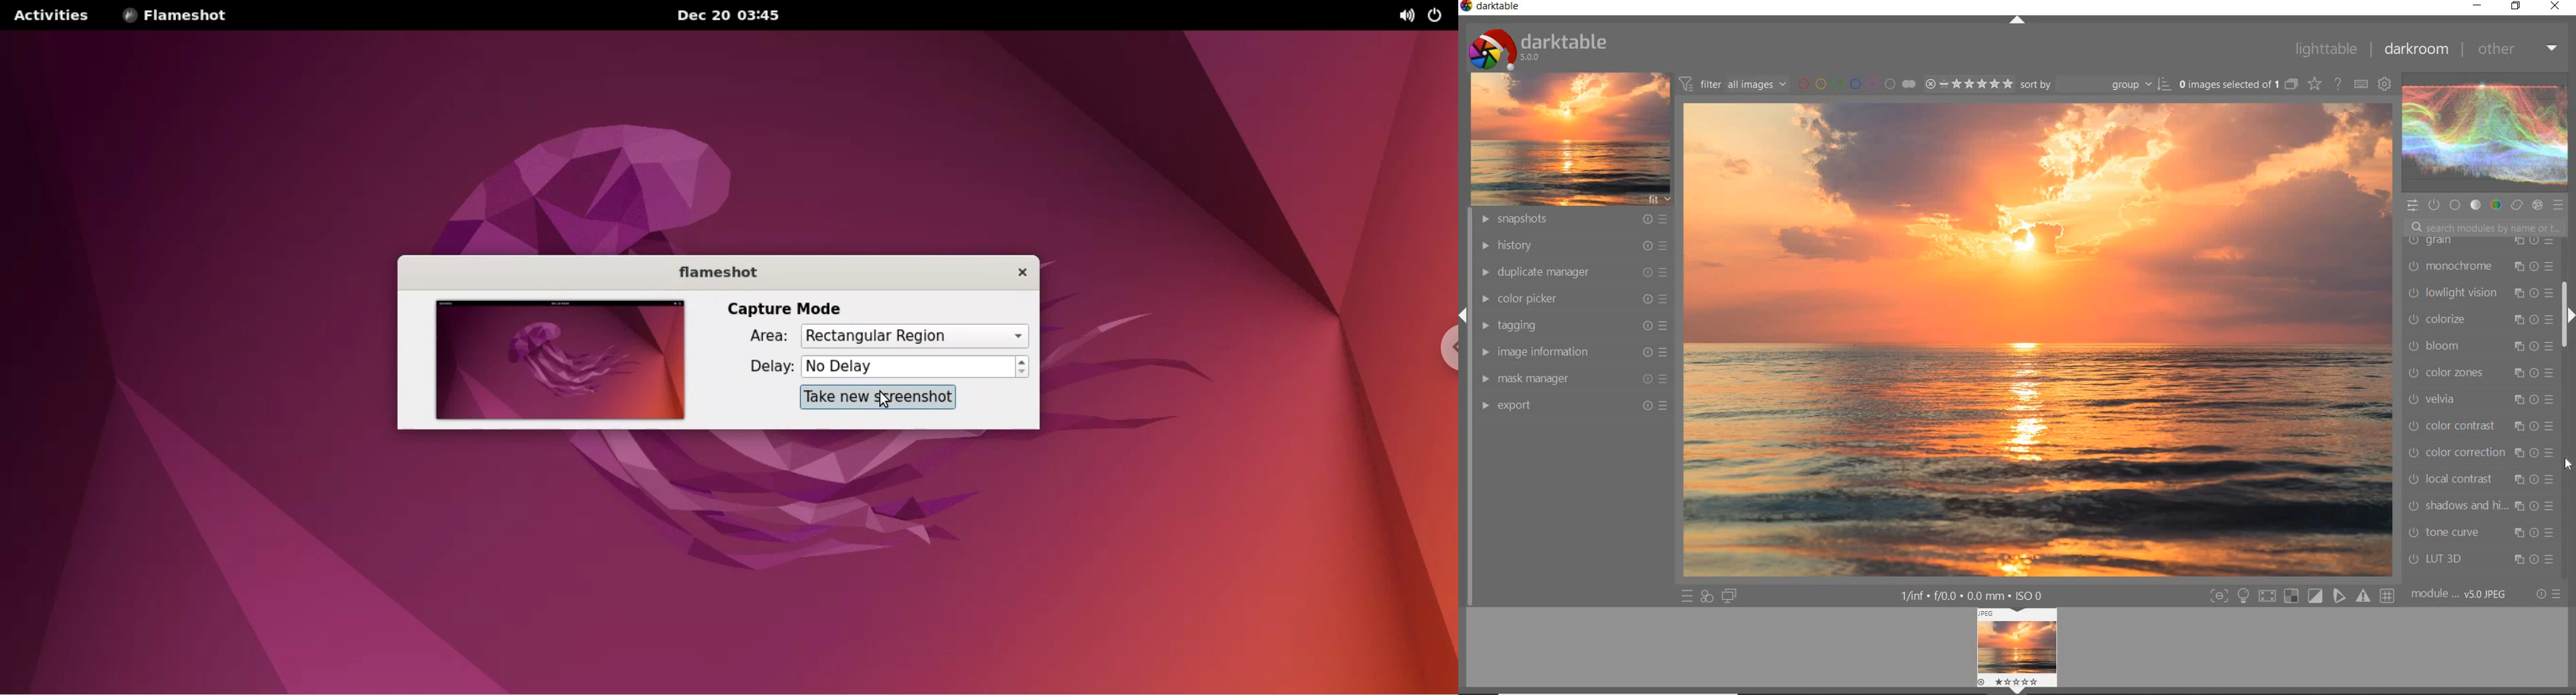 The image size is (2576, 700). I want to click on colorize, so click(2481, 321).